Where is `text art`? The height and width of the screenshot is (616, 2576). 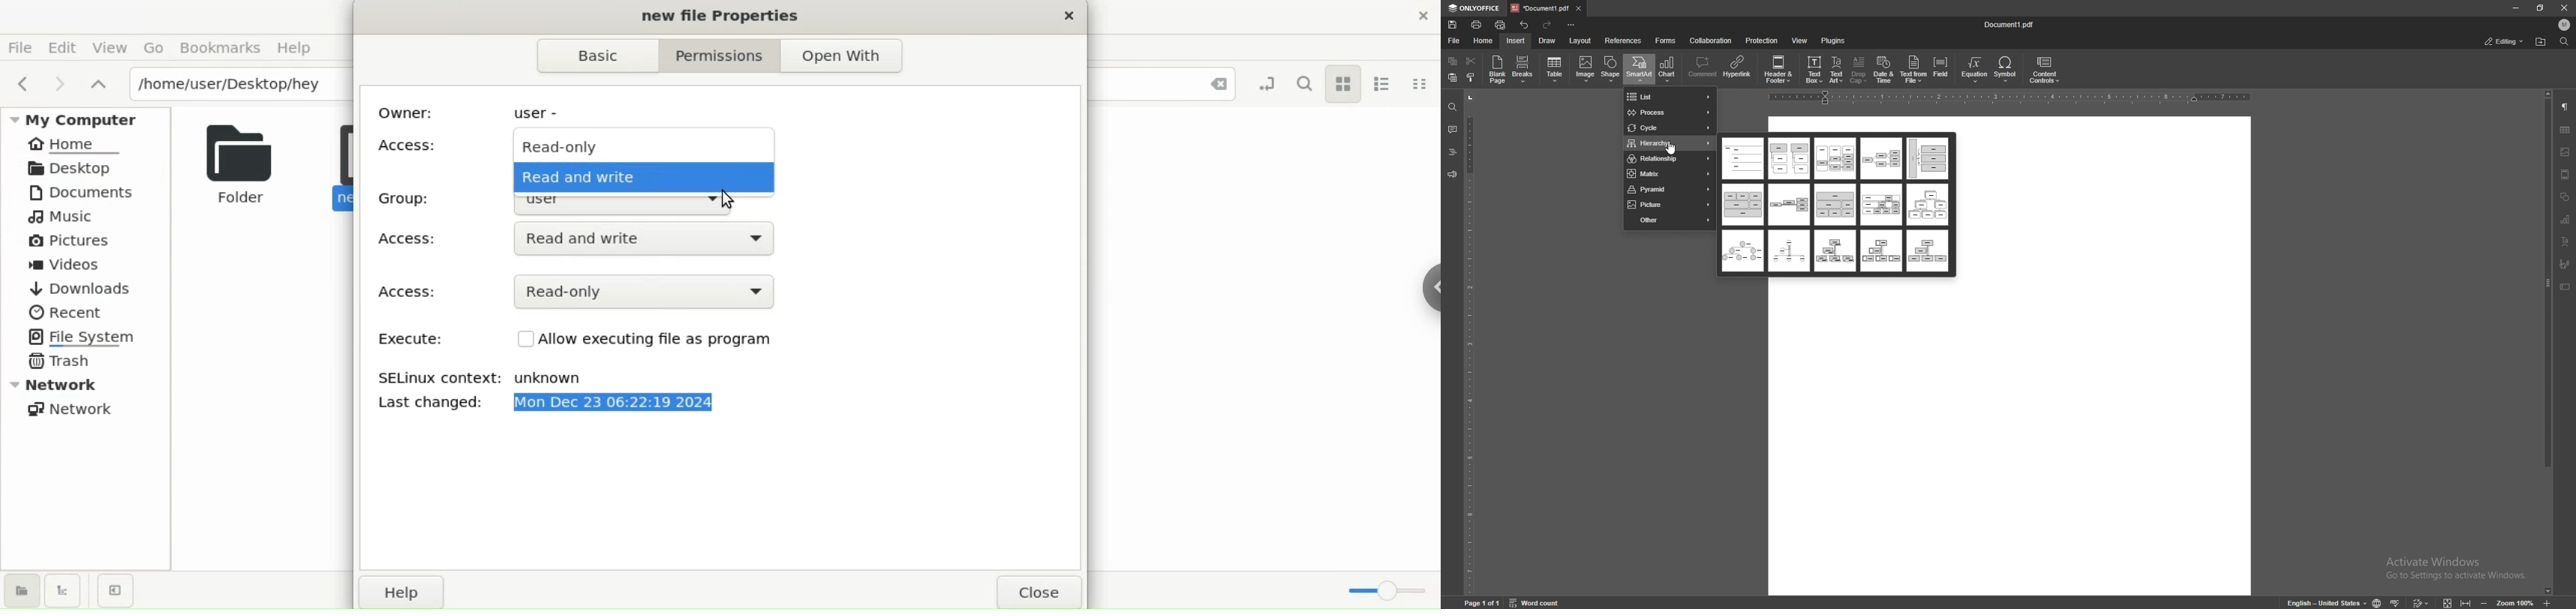 text art is located at coordinates (1838, 70).